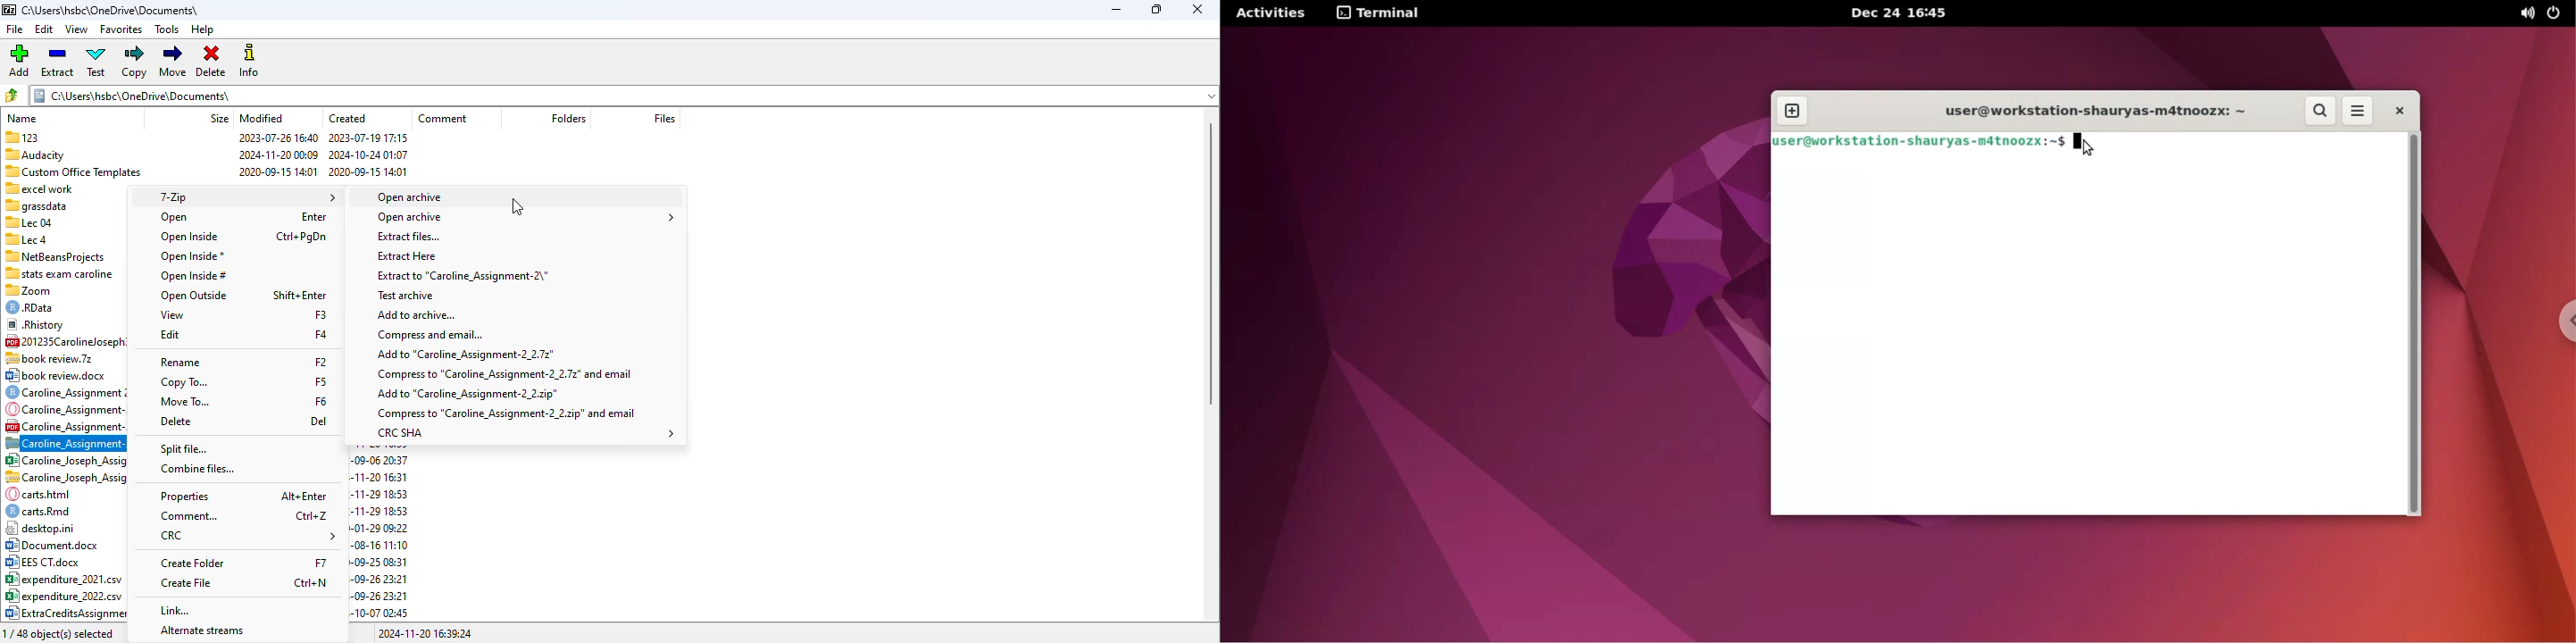 This screenshot has width=2576, height=644. What do you see at coordinates (205, 170) in the screenshot?
I see `‘3 Custom Office Templates 2020-09-15 14:01 2020-09-15 14:01` at bounding box center [205, 170].